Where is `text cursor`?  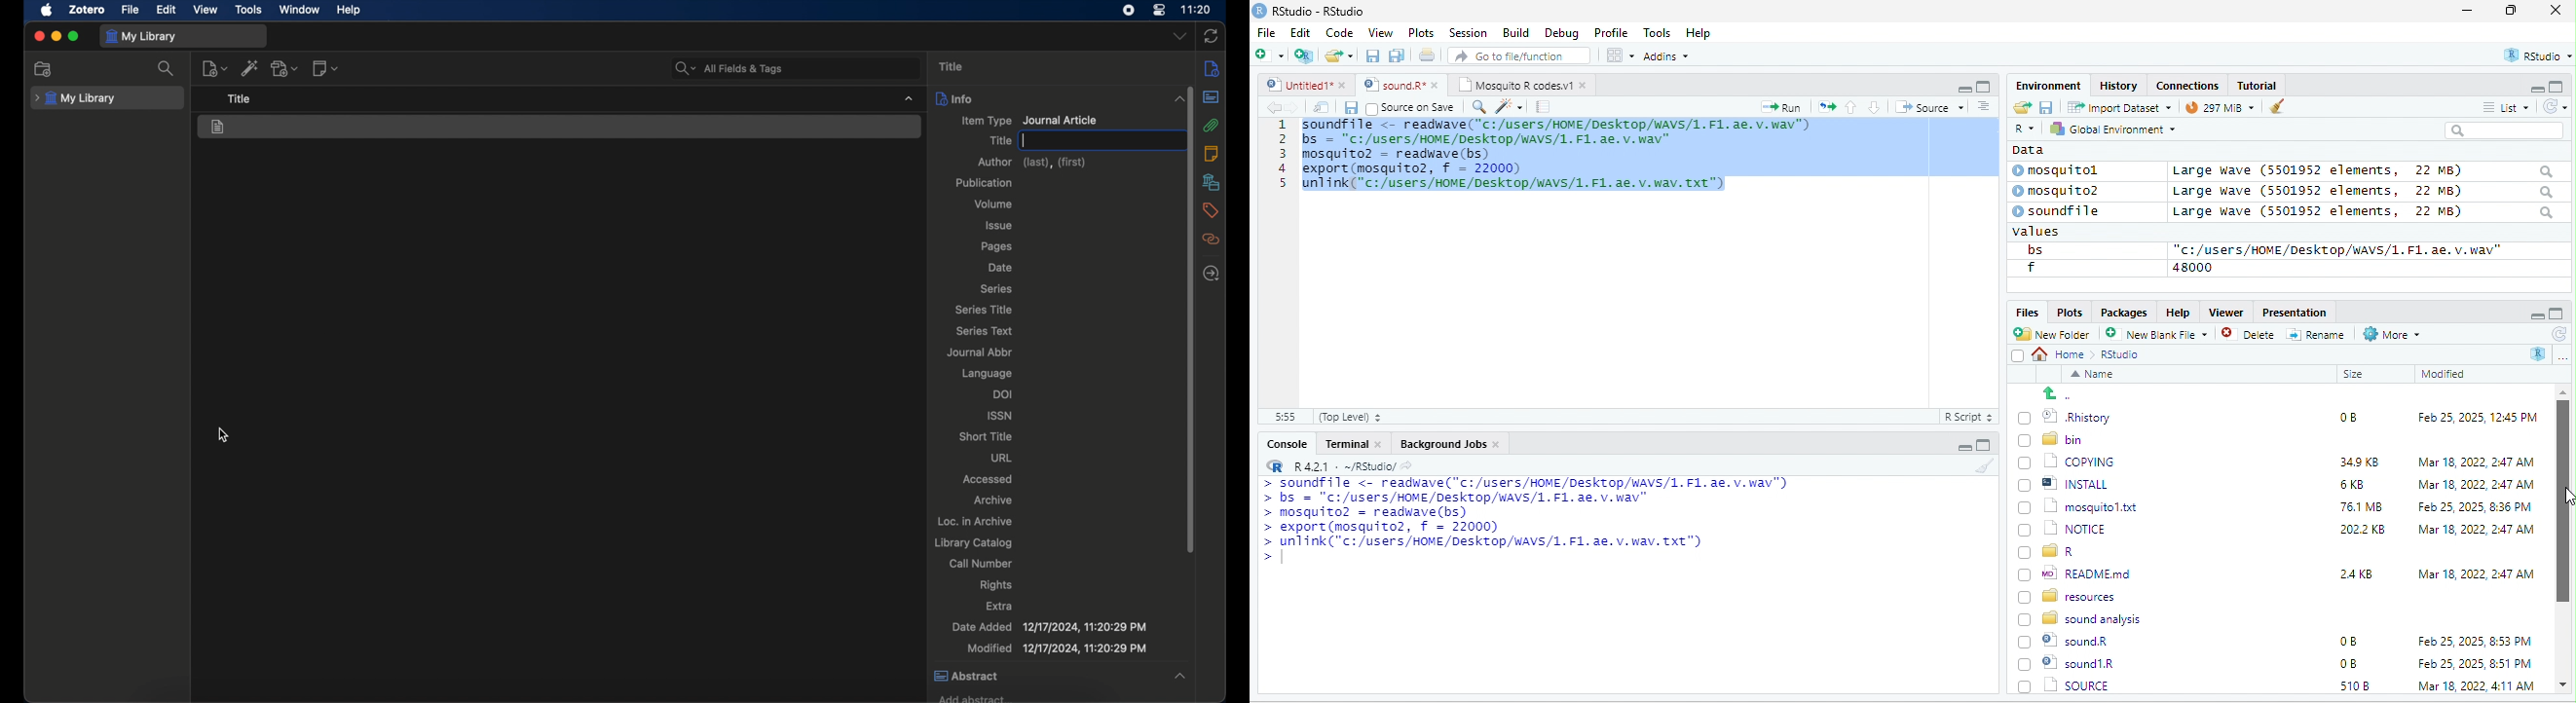 text cursor is located at coordinates (1024, 140).